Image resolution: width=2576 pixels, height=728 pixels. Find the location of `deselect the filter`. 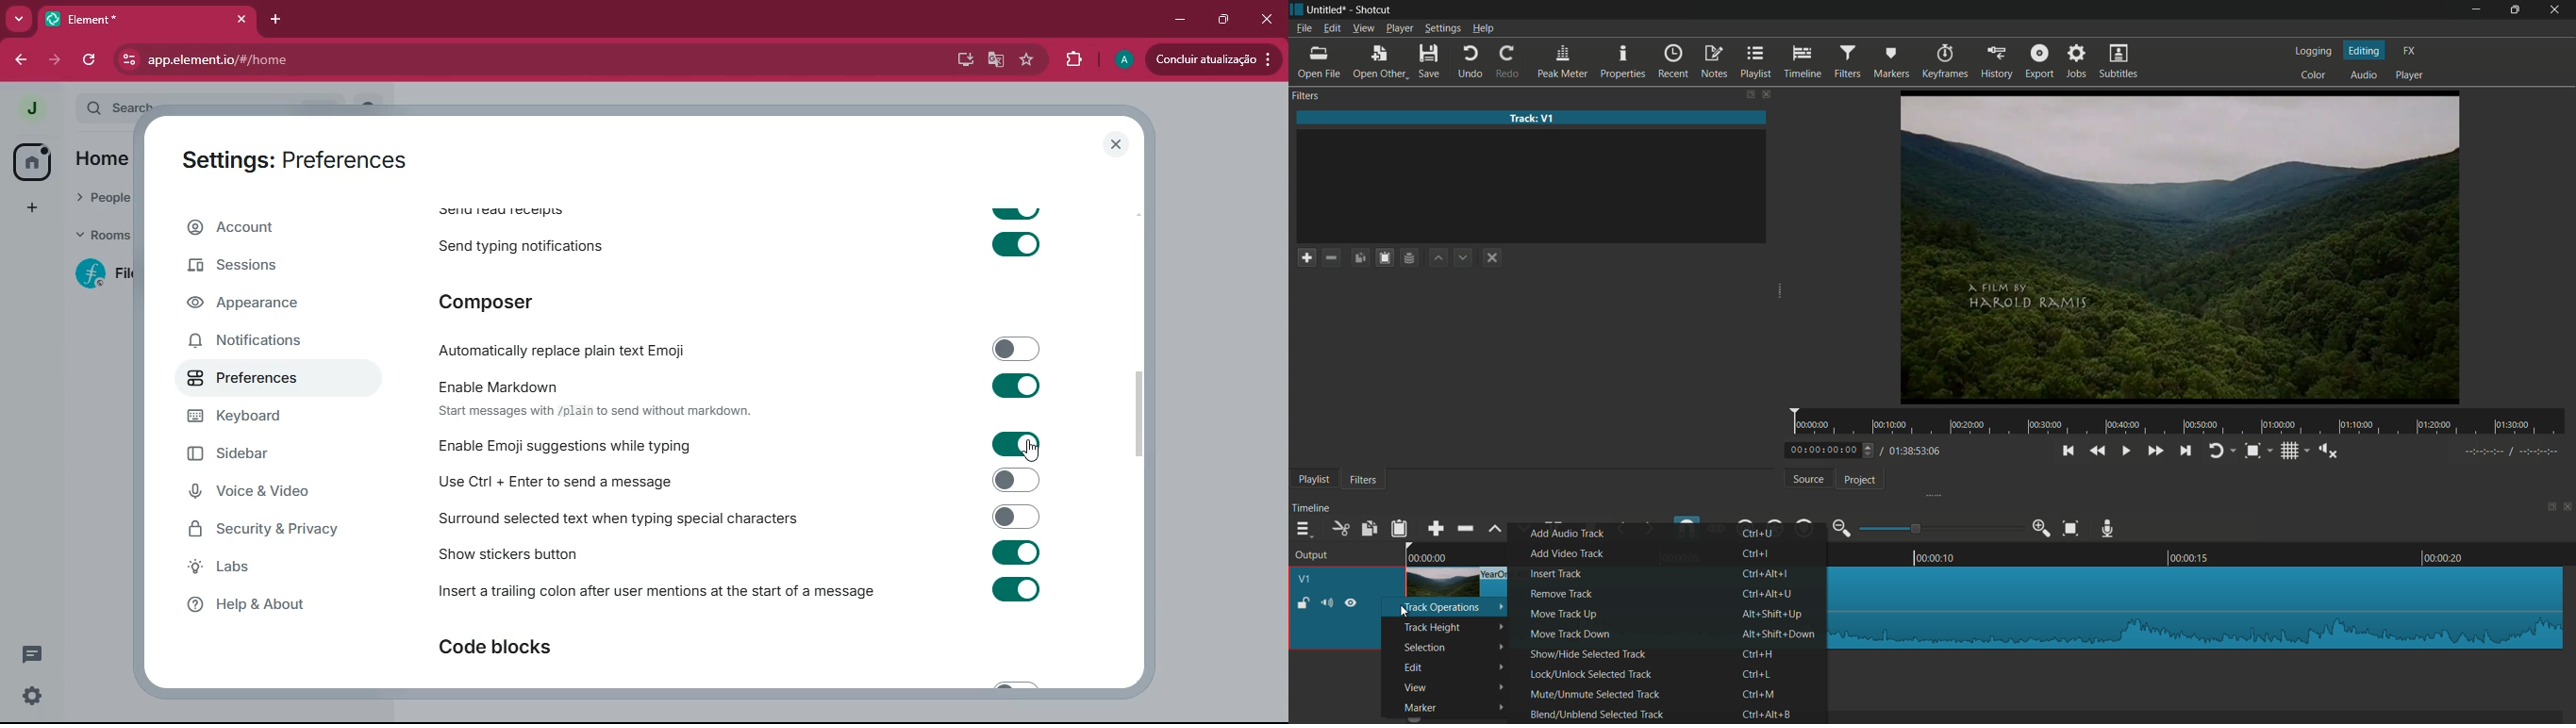

deselect the filter is located at coordinates (1492, 257).